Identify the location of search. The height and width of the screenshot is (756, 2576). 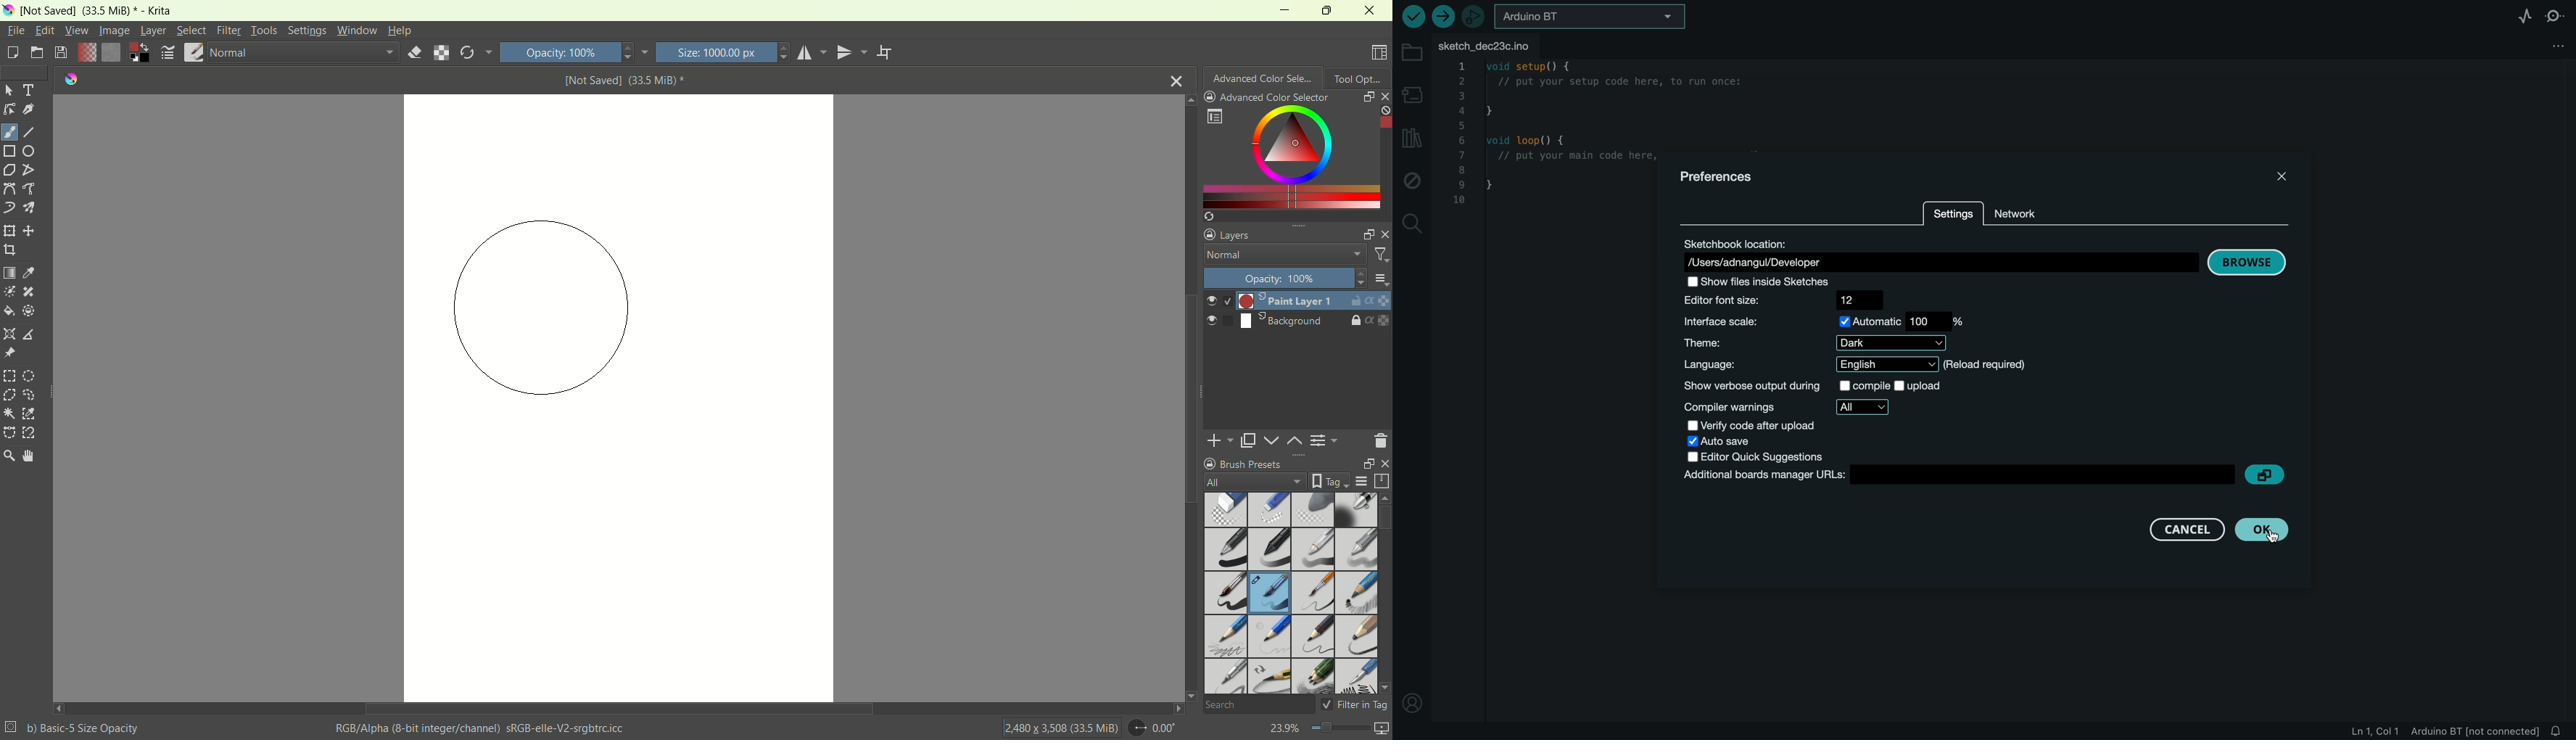
(1258, 706).